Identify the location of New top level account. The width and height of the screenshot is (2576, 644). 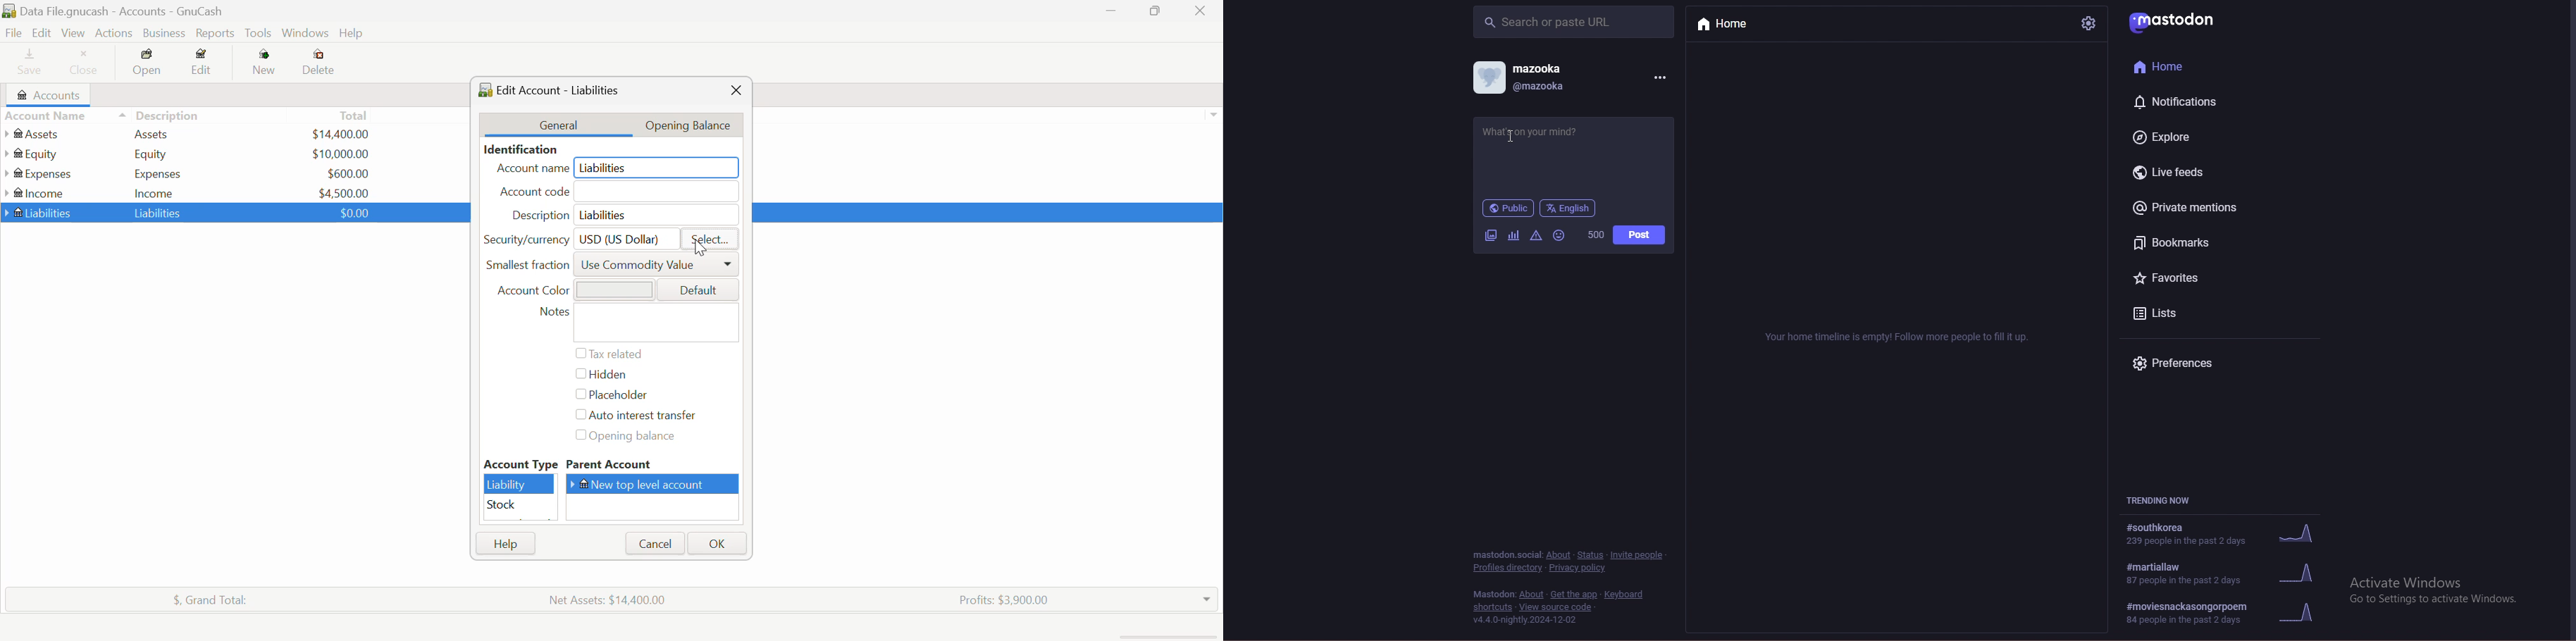
(657, 484).